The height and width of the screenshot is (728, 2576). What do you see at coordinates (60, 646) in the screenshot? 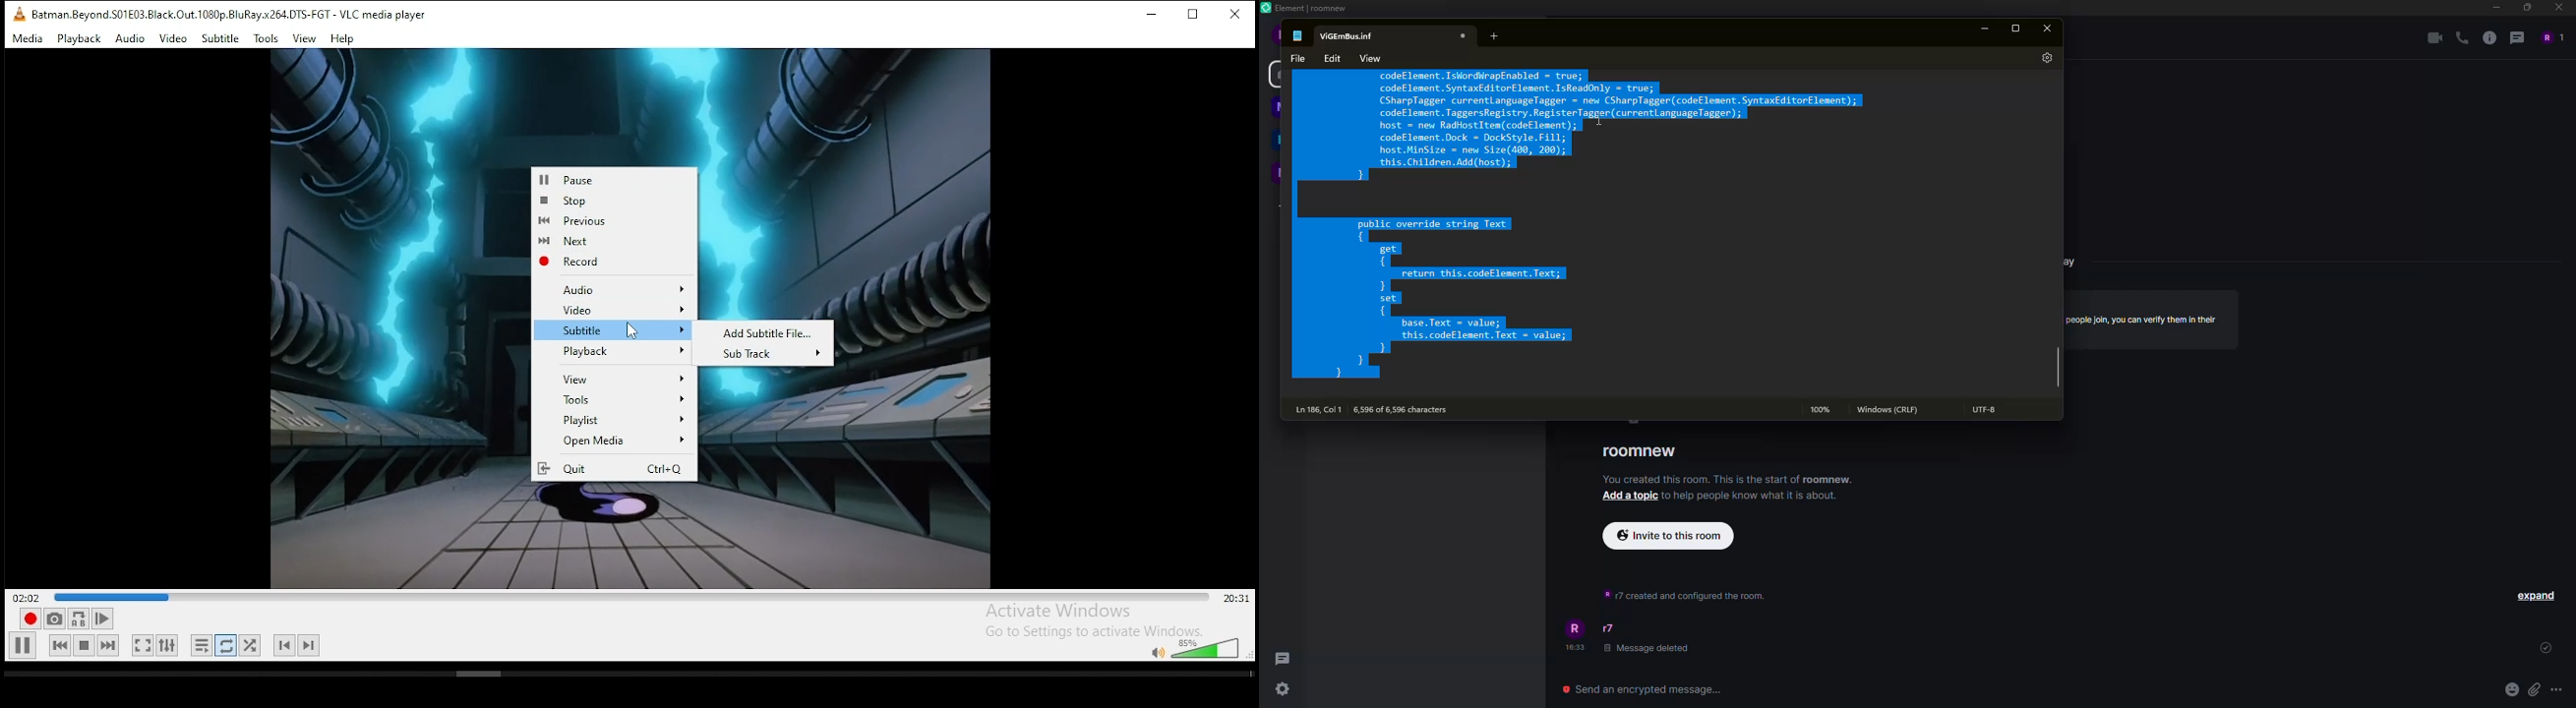
I see `previous media in playlist, skips backward when held` at bounding box center [60, 646].